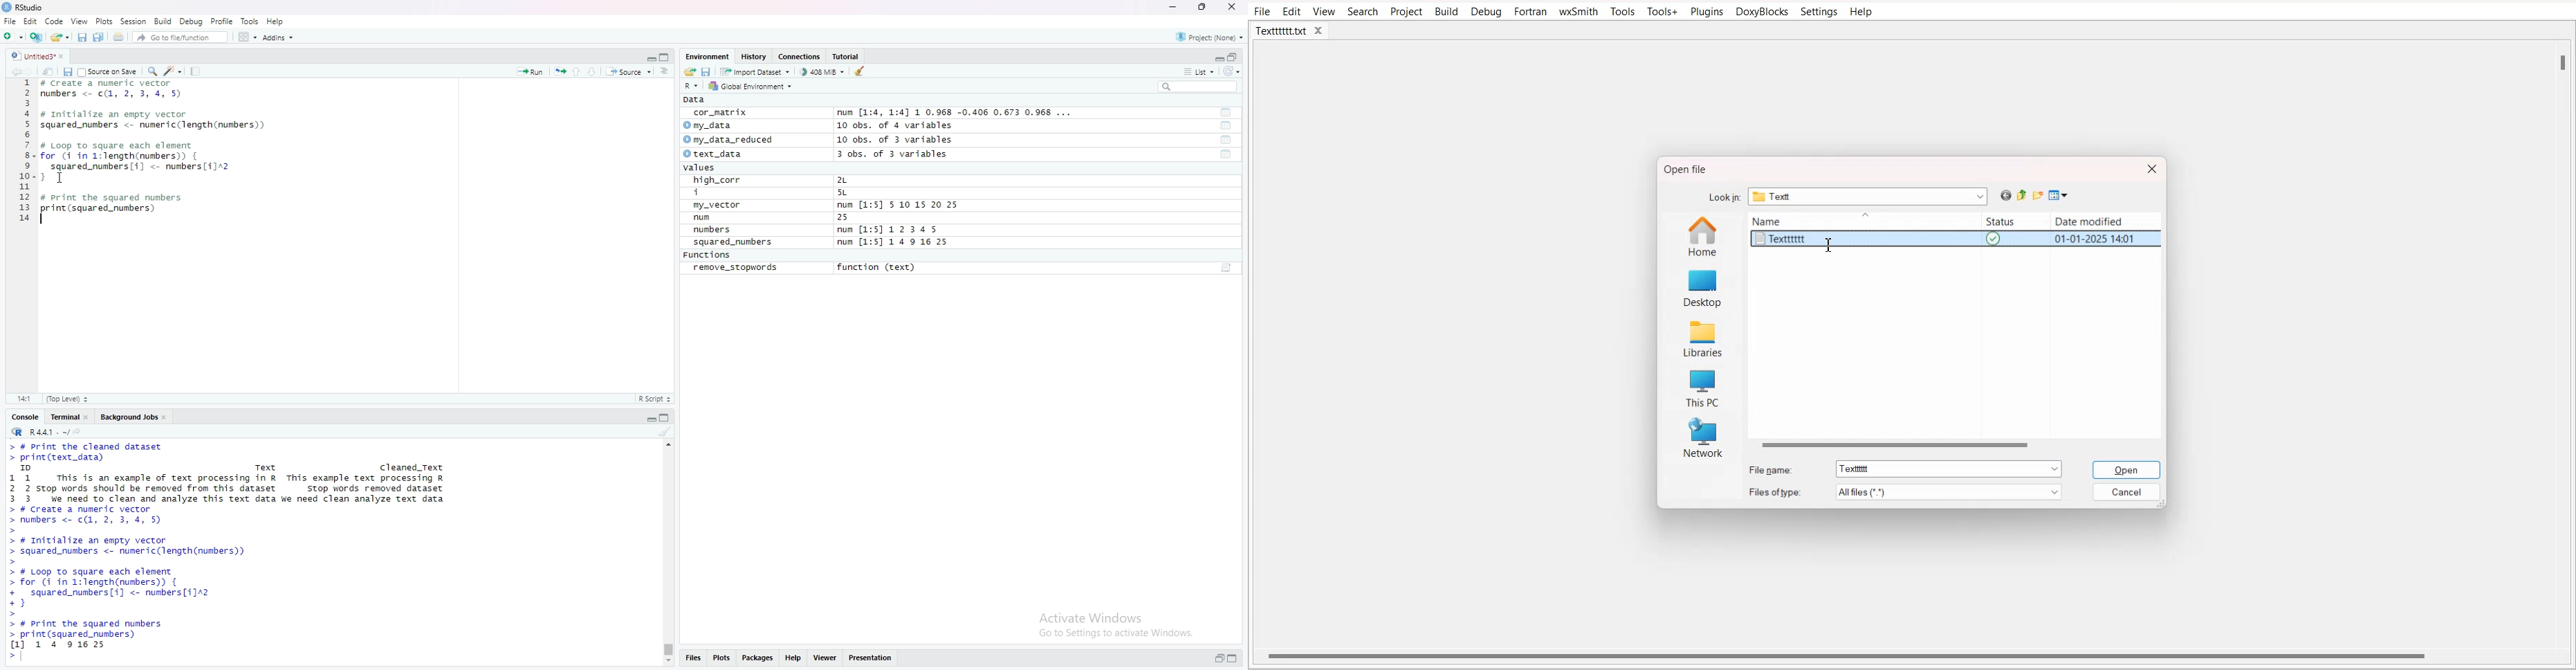  Describe the element at coordinates (629, 71) in the screenshot. I see `Source` at that location.